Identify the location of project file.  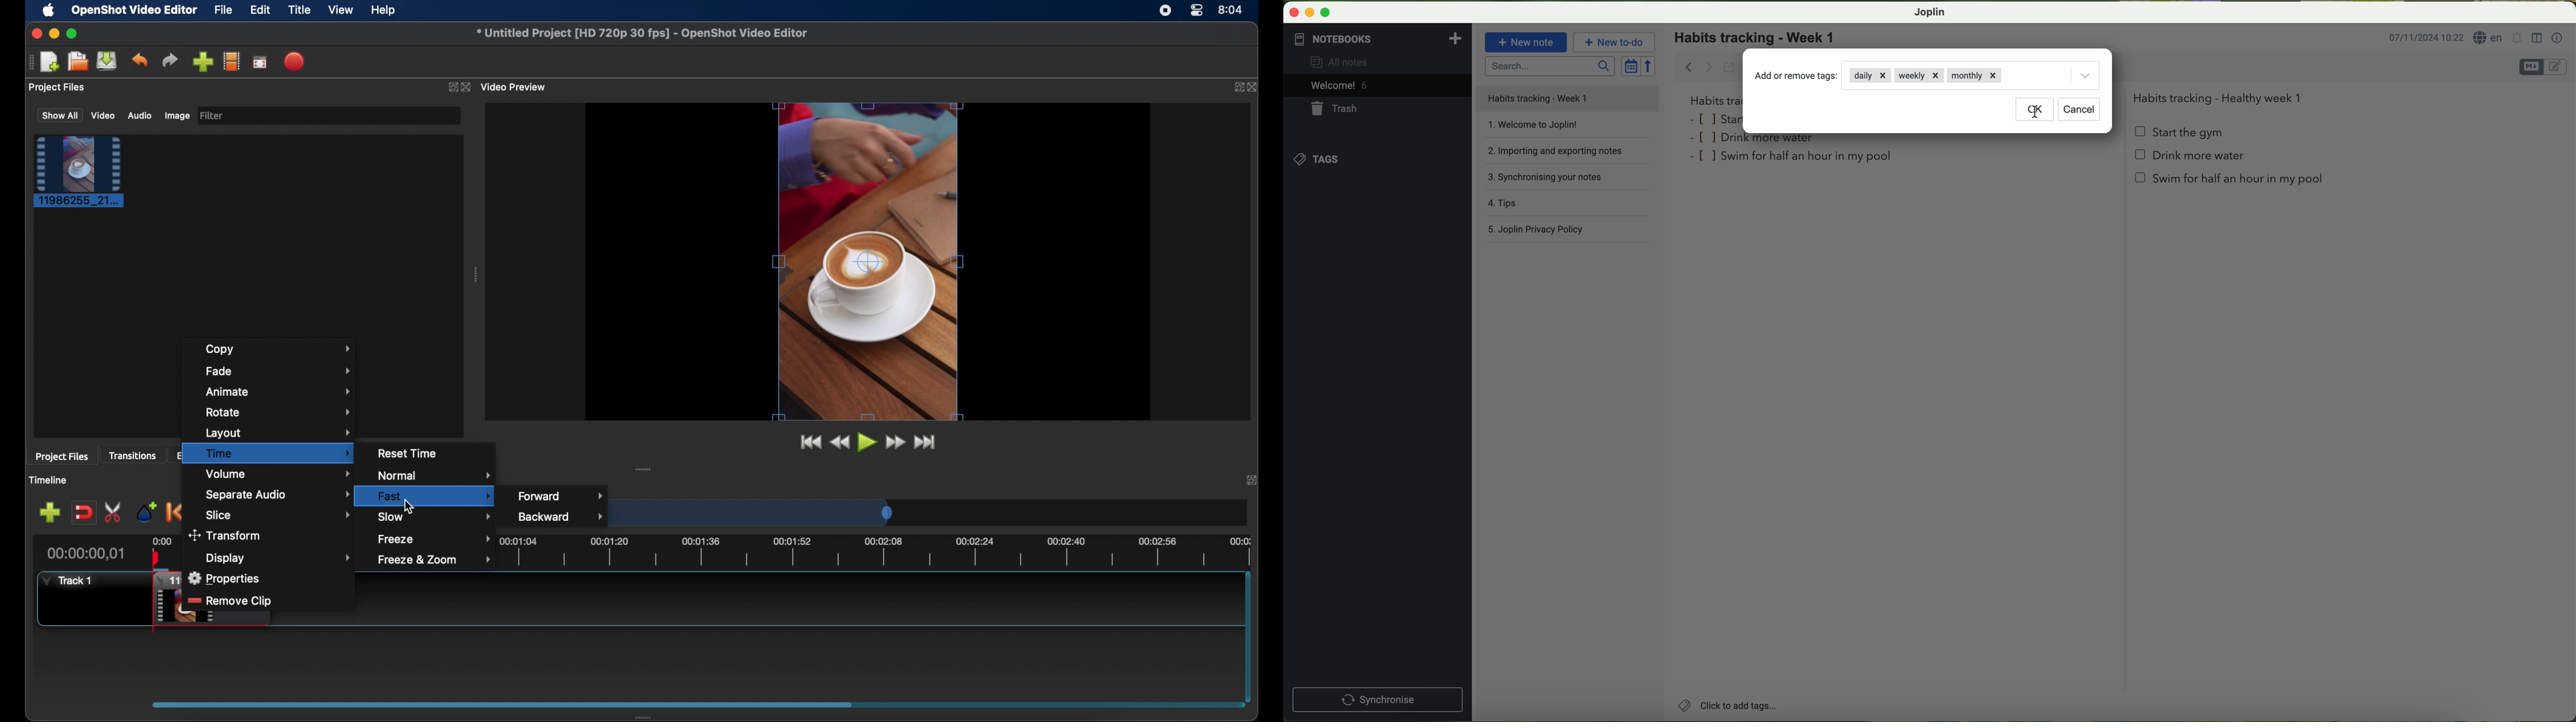
(80, 172).